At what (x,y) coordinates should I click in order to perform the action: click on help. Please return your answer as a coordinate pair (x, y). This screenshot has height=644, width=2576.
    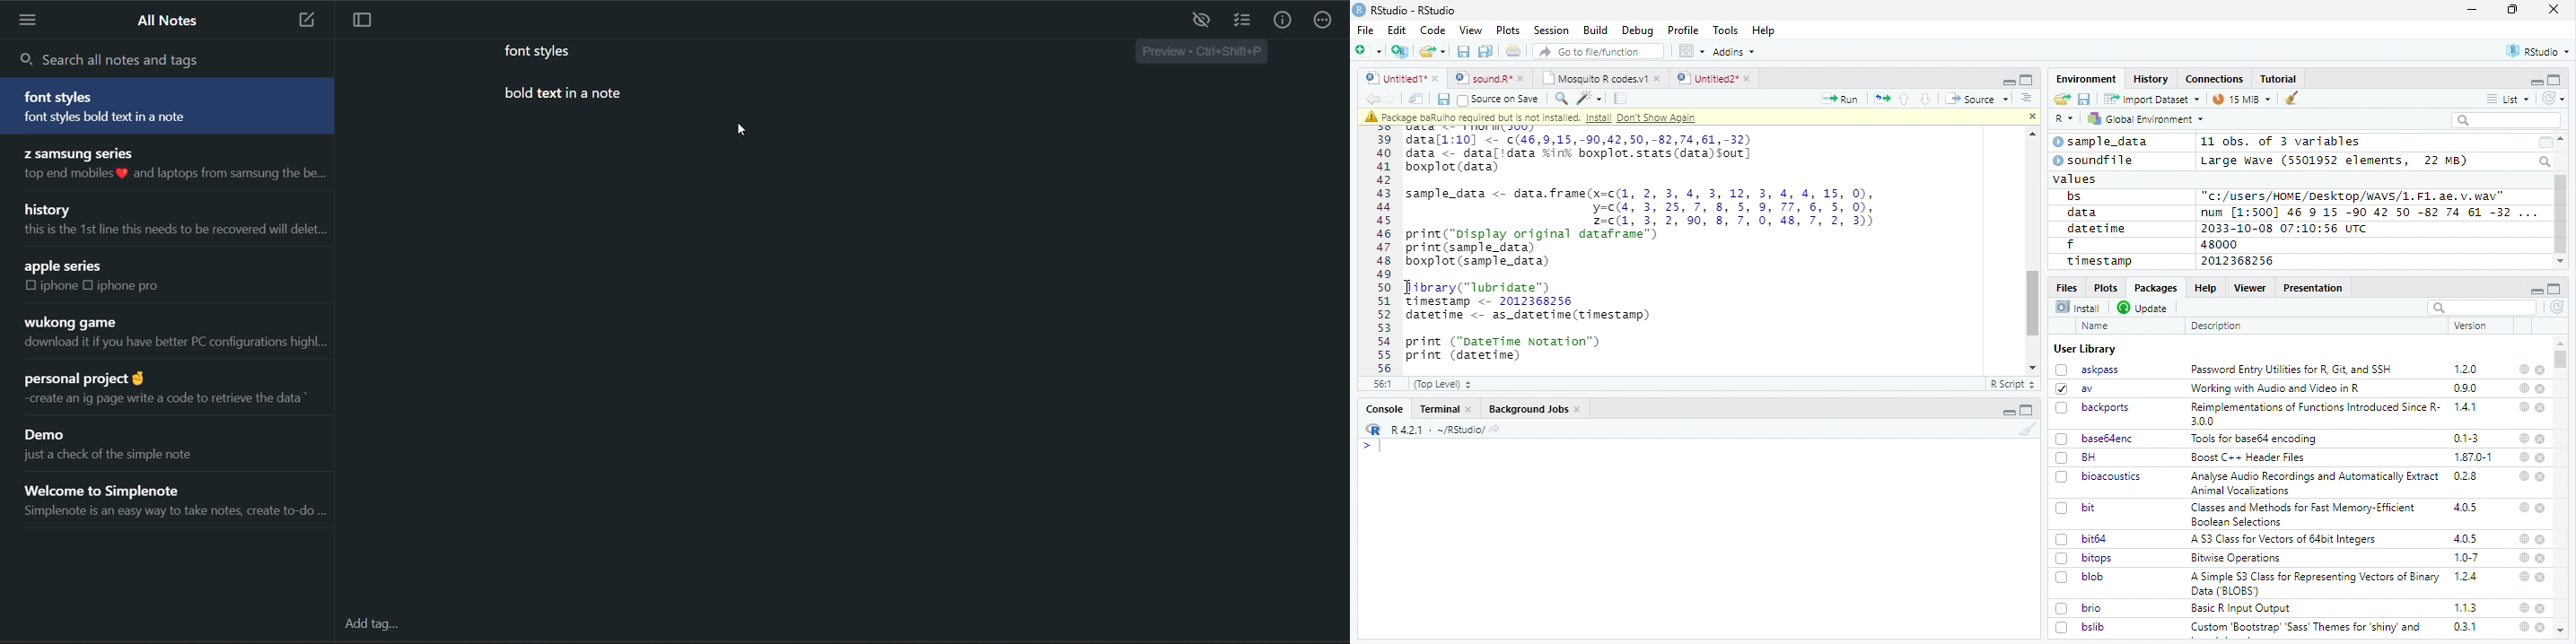
    Looking at the image, I should click on (2524, 607).